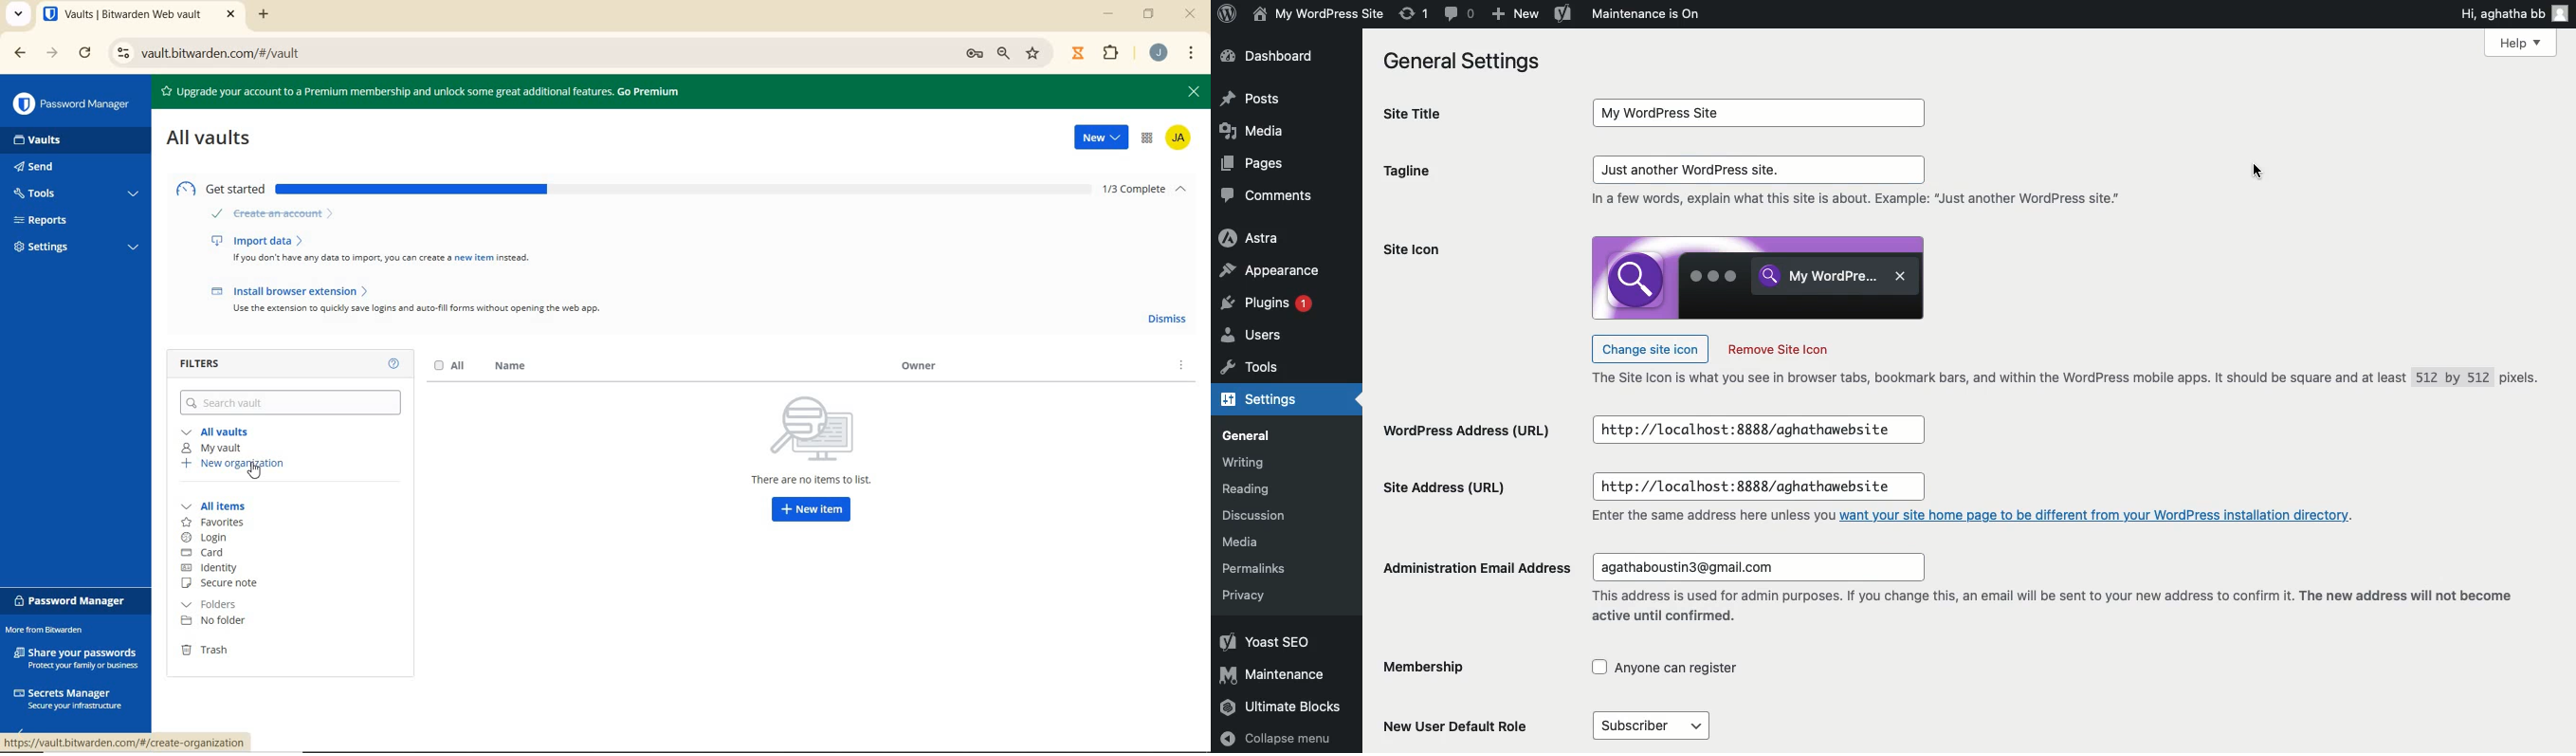 This screenshot has height=756, width=2576. Describe the element at coordinates (811, 511) in the screenshot. I see `new item` at that location.